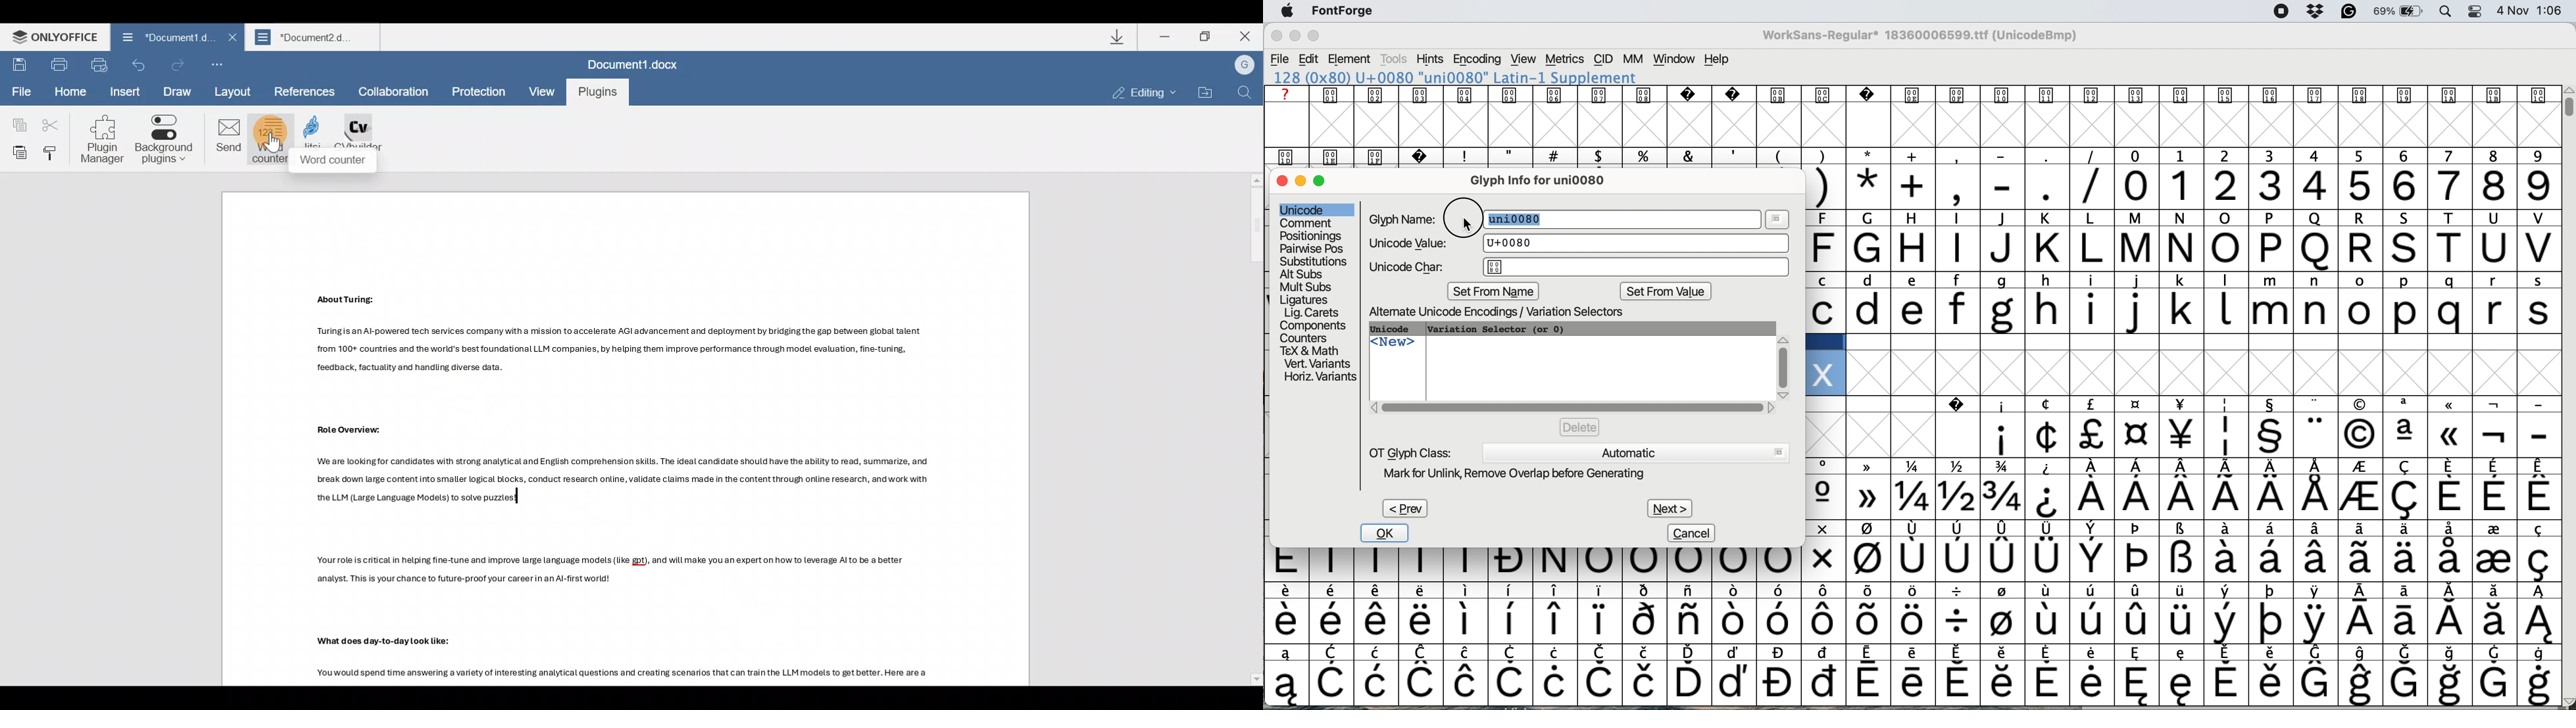 Image resolution: width=2576 pixels, height=728 pixels. Describe the element at coordinates (1573, 407) in the screenshot. I see `horizontal scroll bar` at that location.